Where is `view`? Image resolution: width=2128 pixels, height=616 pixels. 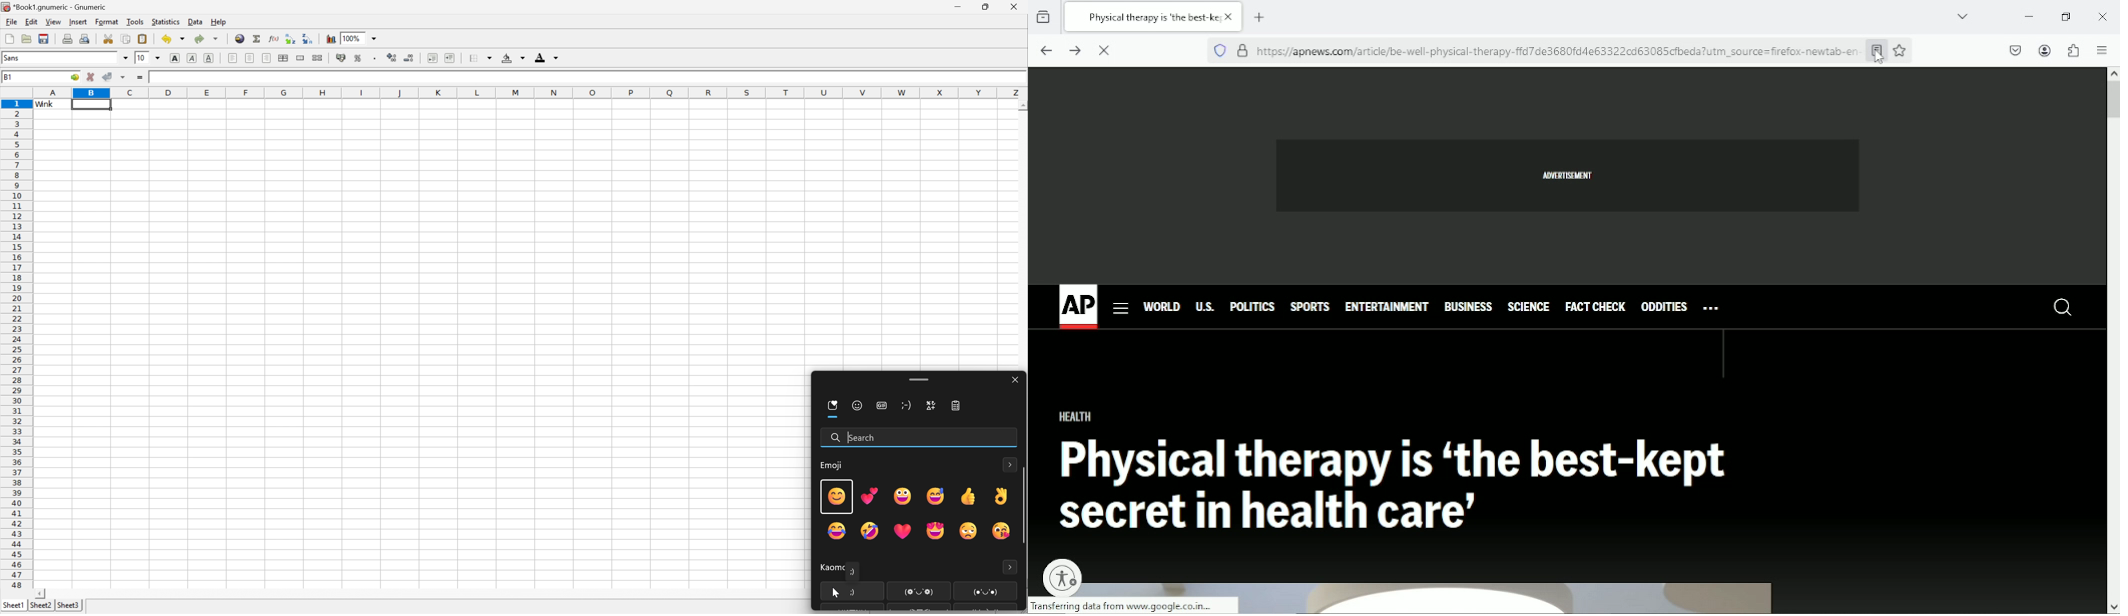
view is located at coordinates (52, 23).